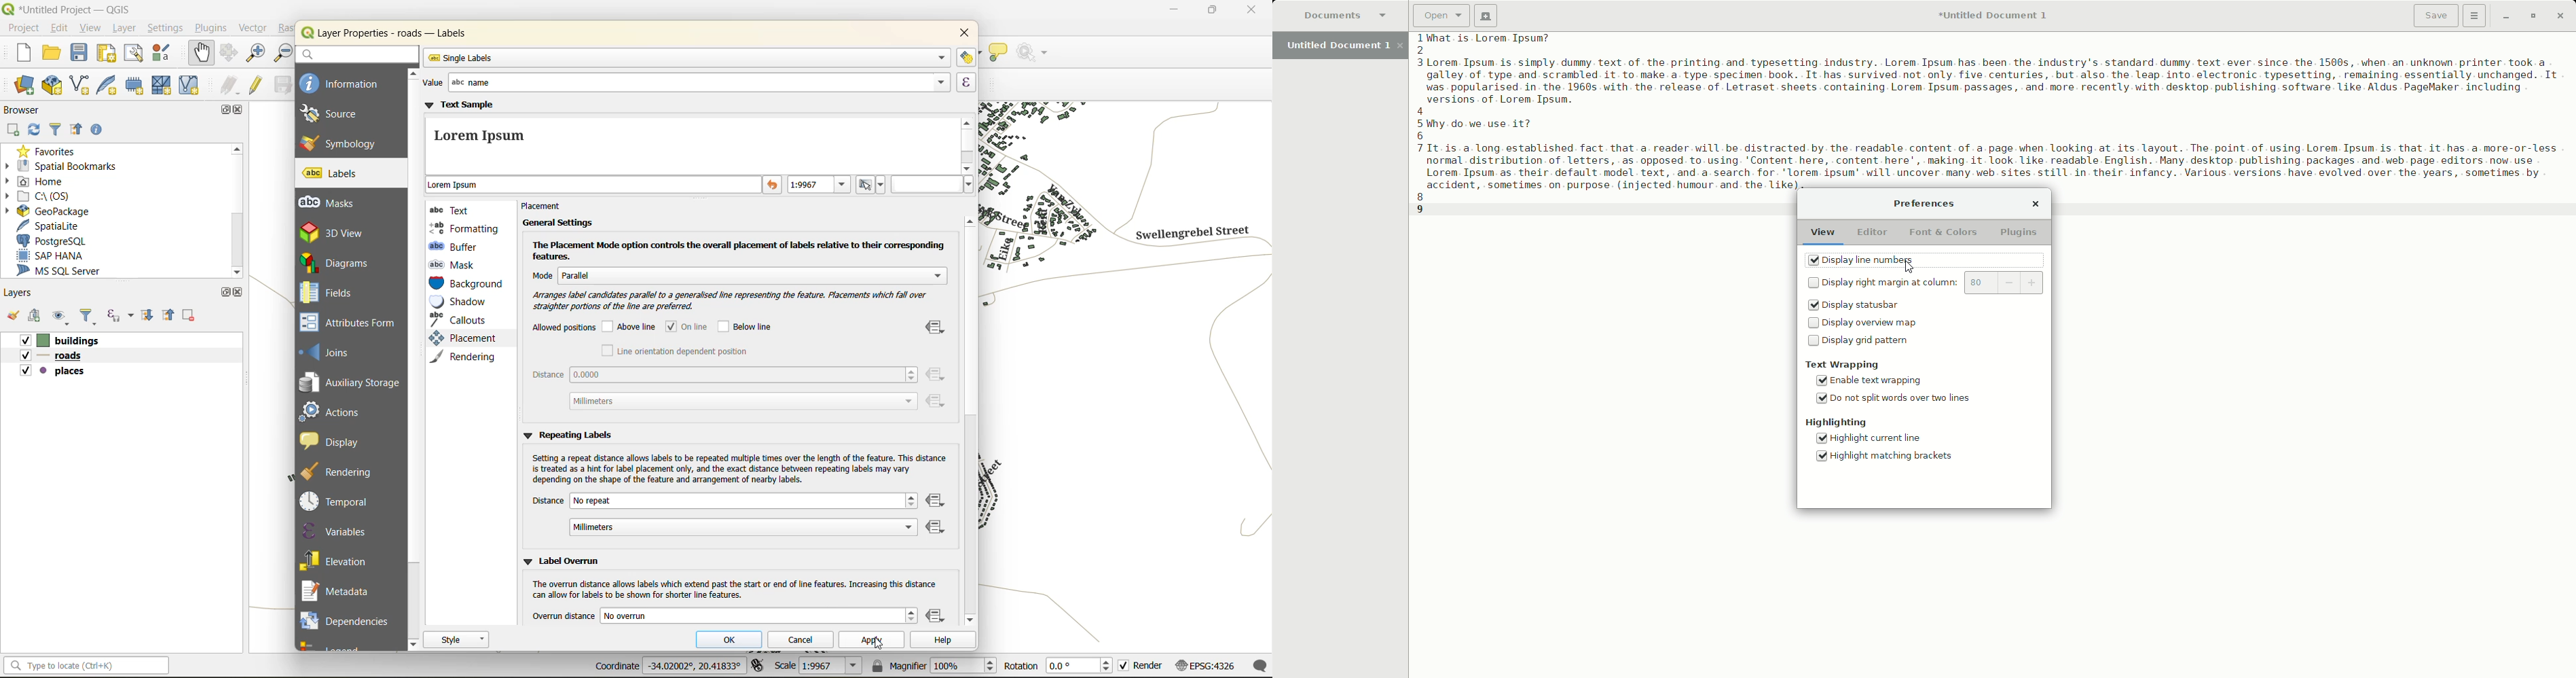 The height and width of the screenshot is (700, 2576). What do you see at coordinates (80, 52) in the screenshot?
I see `save` at bounding box center [80, 52].